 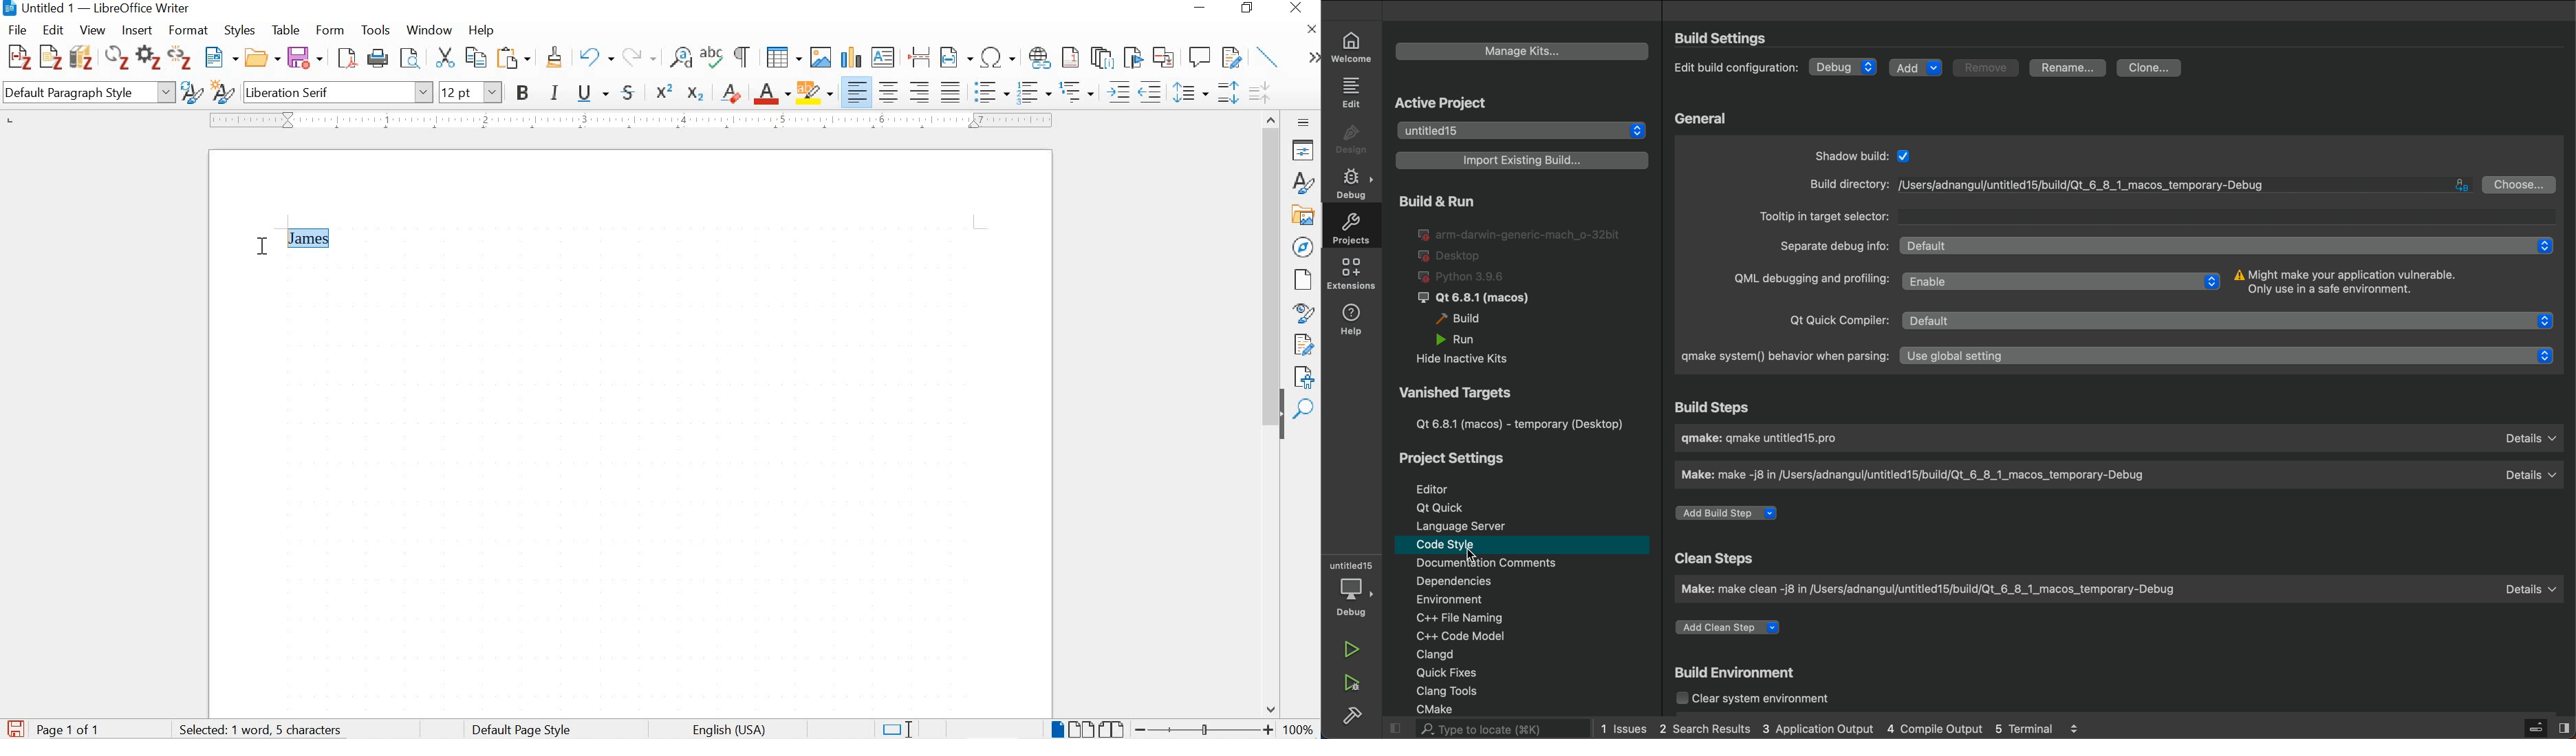 What do you see at coordinates (772, 94) in the screenshot?
I see `font color` at bounding box center [772, 94].